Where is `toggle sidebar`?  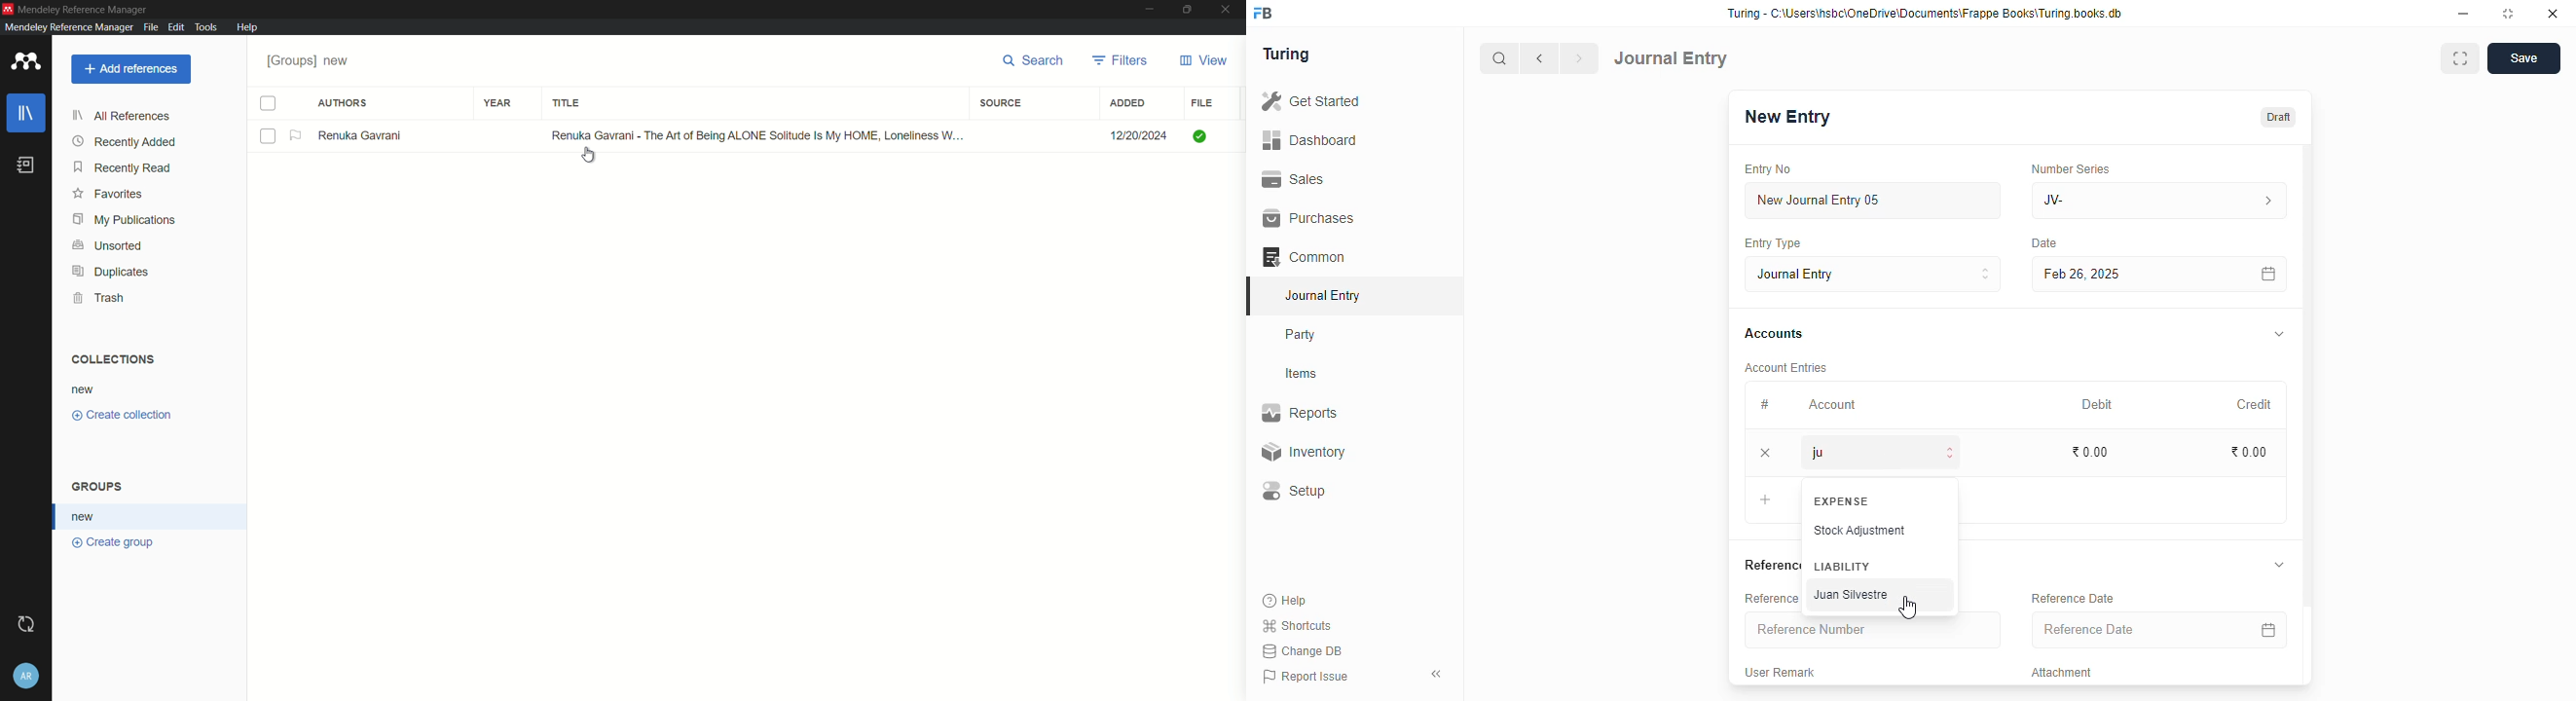
toggle sidebar is located at coordinates (1438, 674).